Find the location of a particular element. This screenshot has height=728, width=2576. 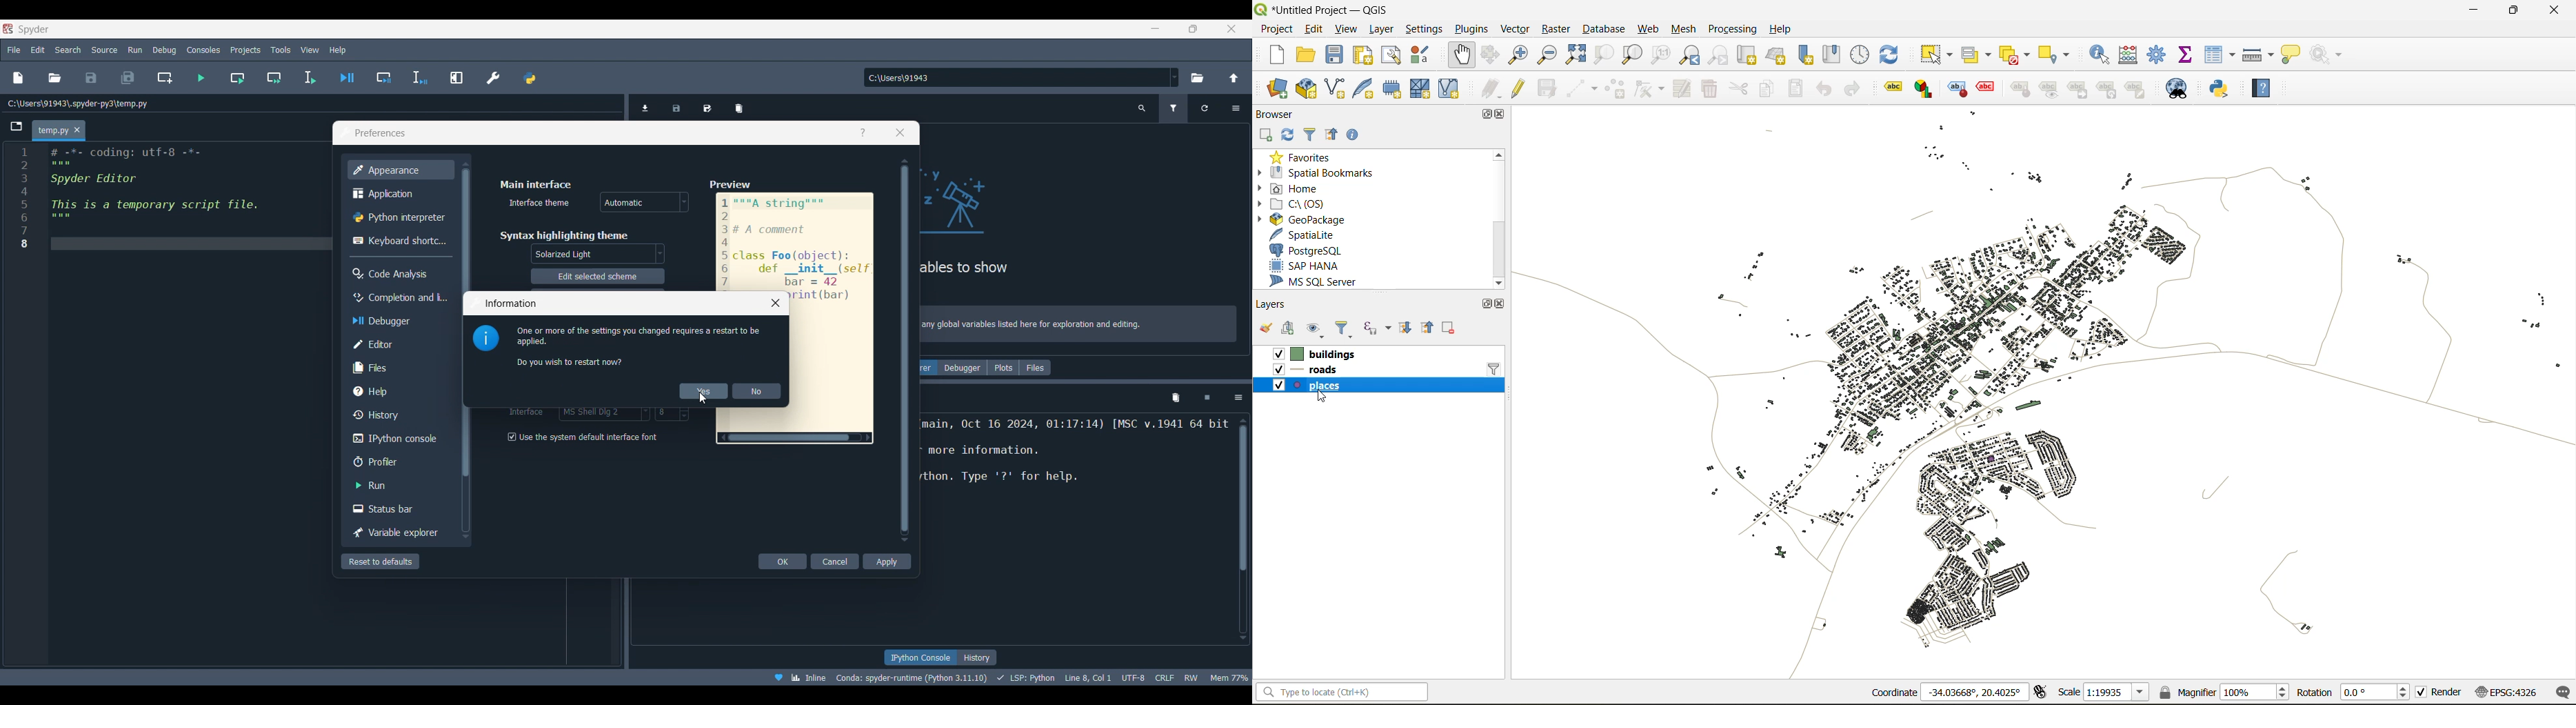

Run selection/current line is located at coordinates (310, 78).